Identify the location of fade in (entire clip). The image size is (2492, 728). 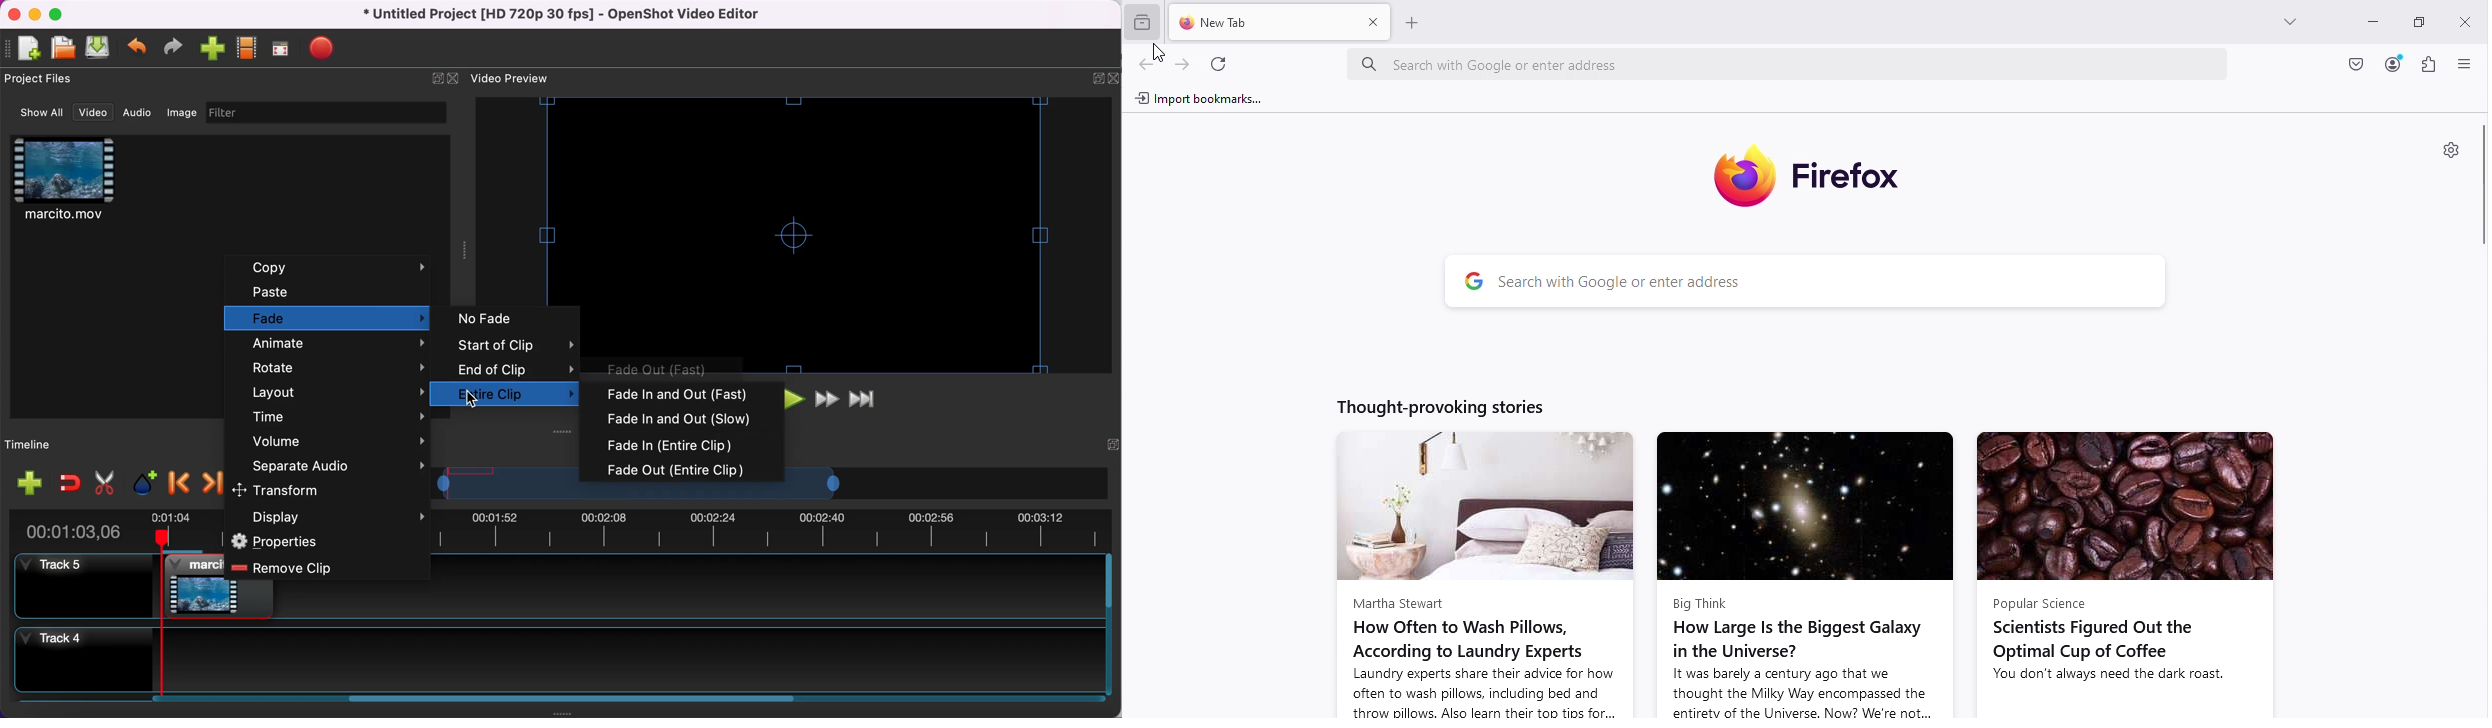
(684, 444).